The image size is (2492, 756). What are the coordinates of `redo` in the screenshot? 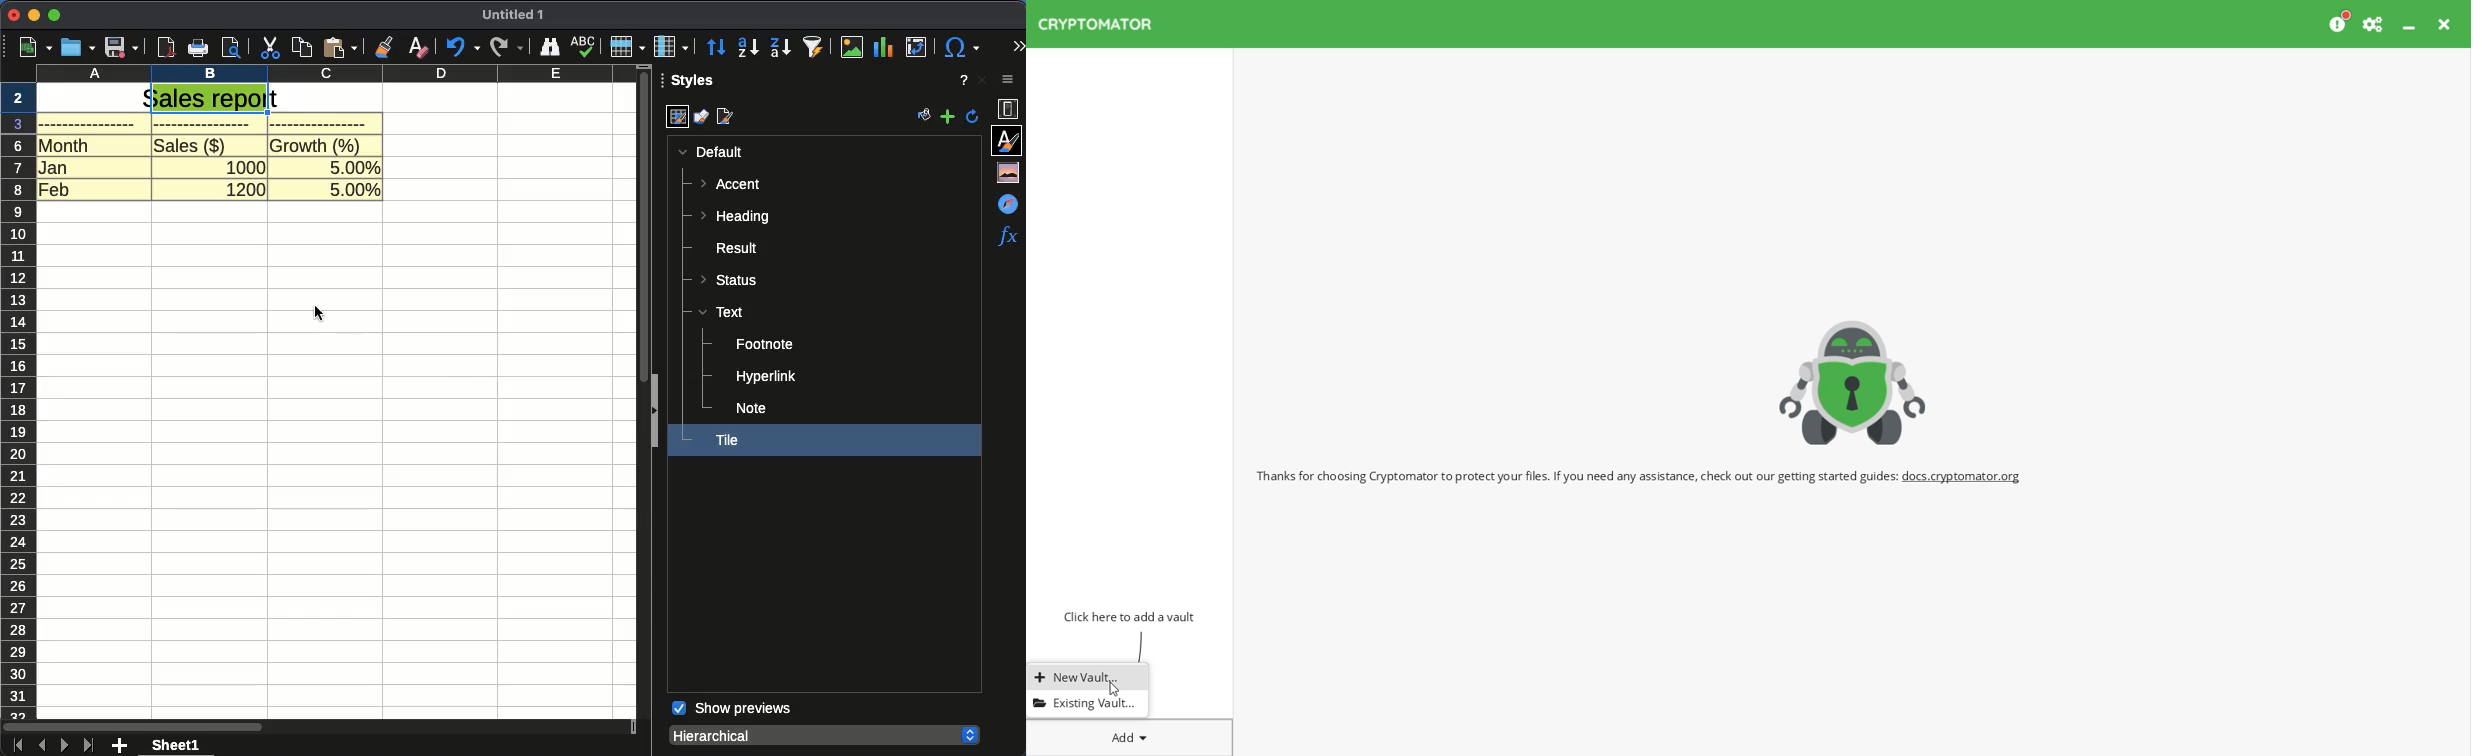 It's located at (507, 48).